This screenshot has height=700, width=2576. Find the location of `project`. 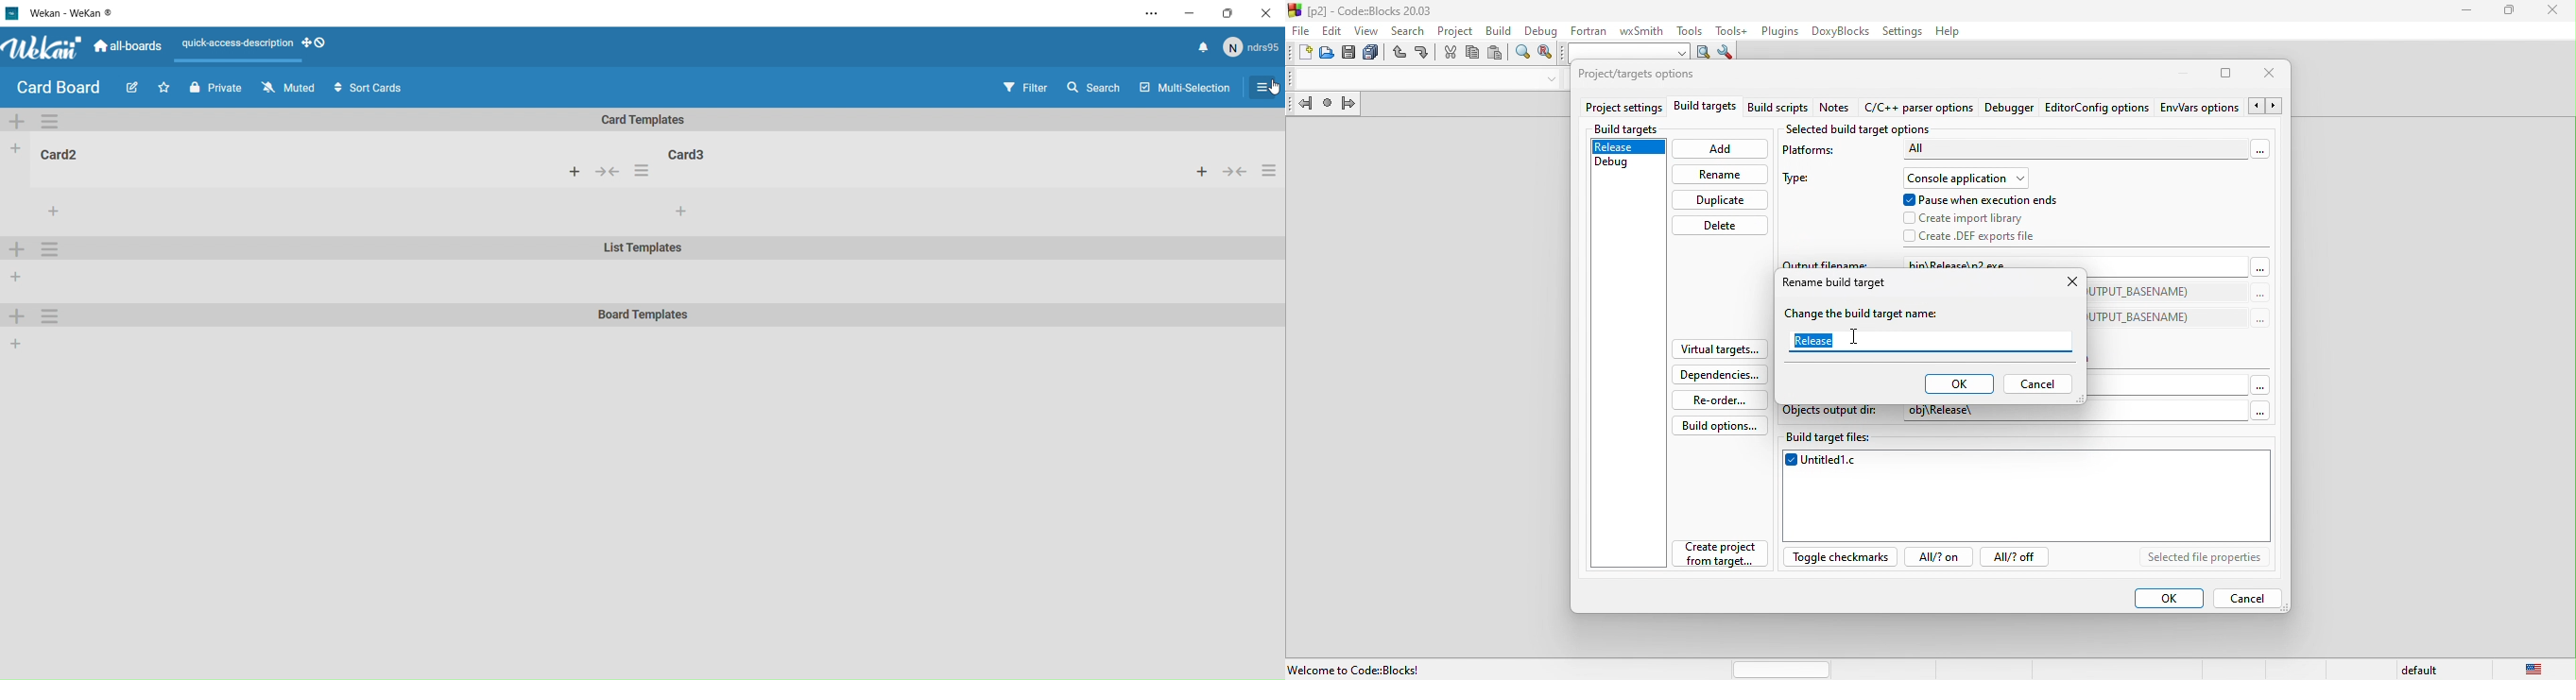

project is located at coordinates (1454, 29).